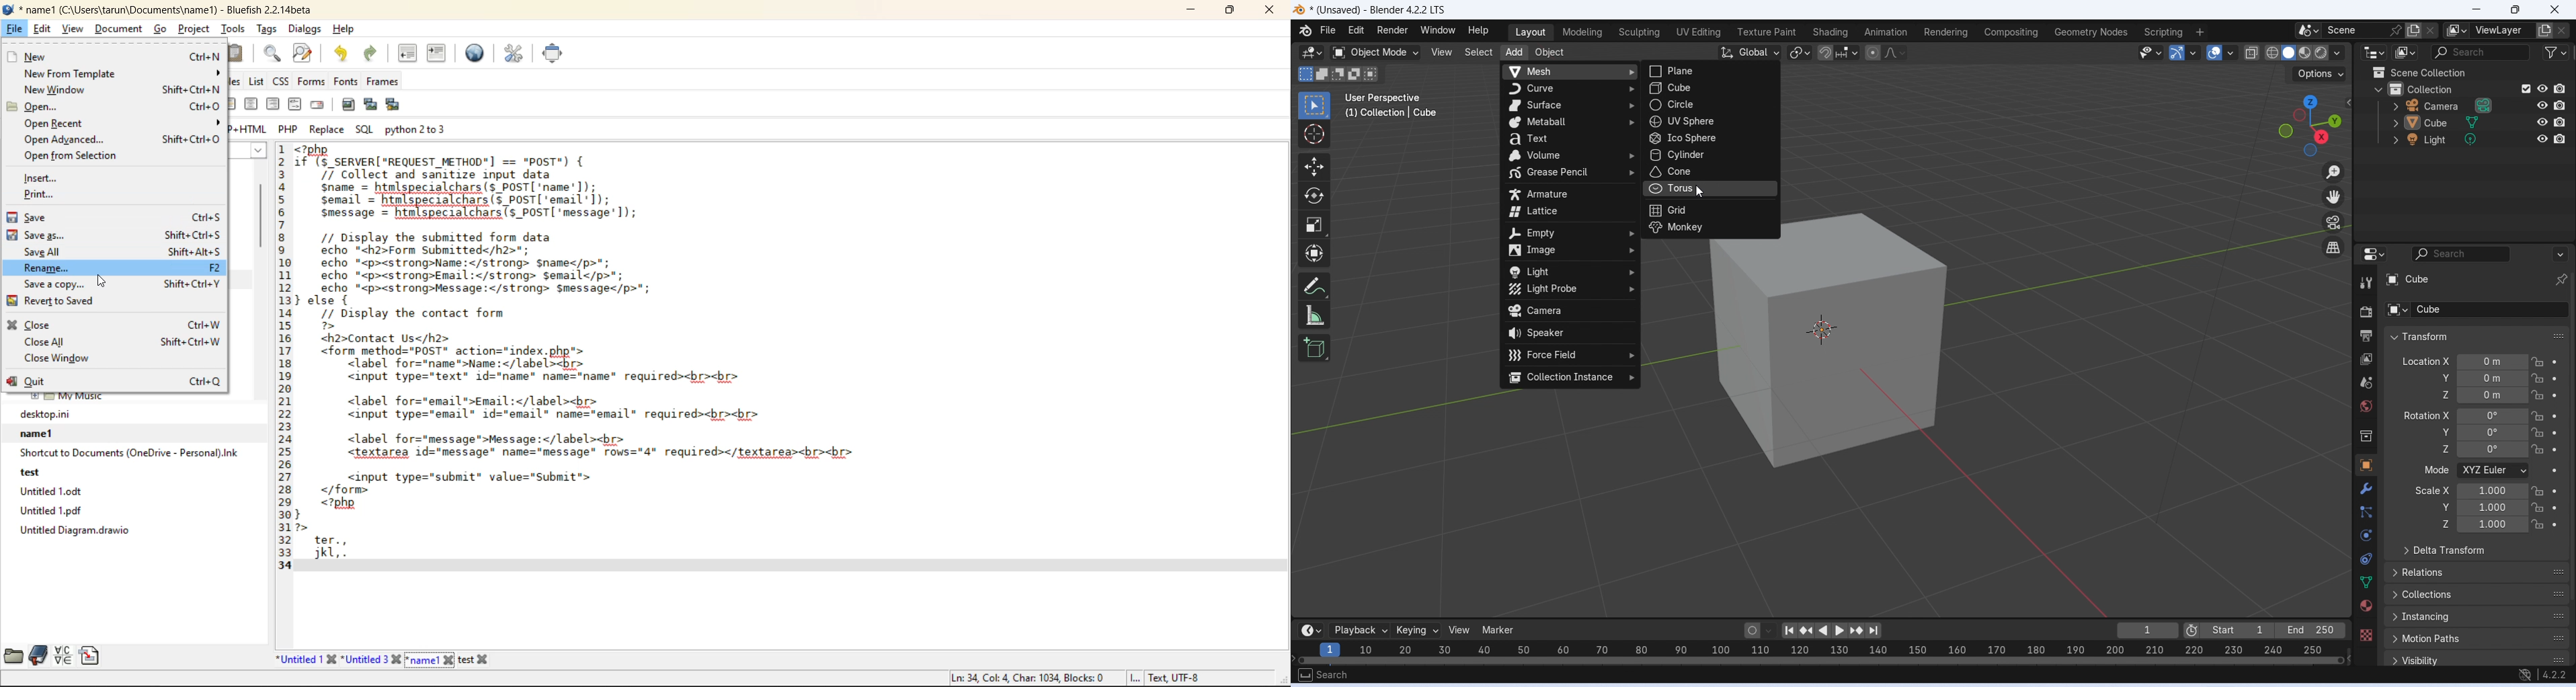 The height and width of the screenshot is (700, 2576). What do you see at coordinates (2478, 640) in the screenshot?
I see `Motion paths` at bounding box center [2478, 640].